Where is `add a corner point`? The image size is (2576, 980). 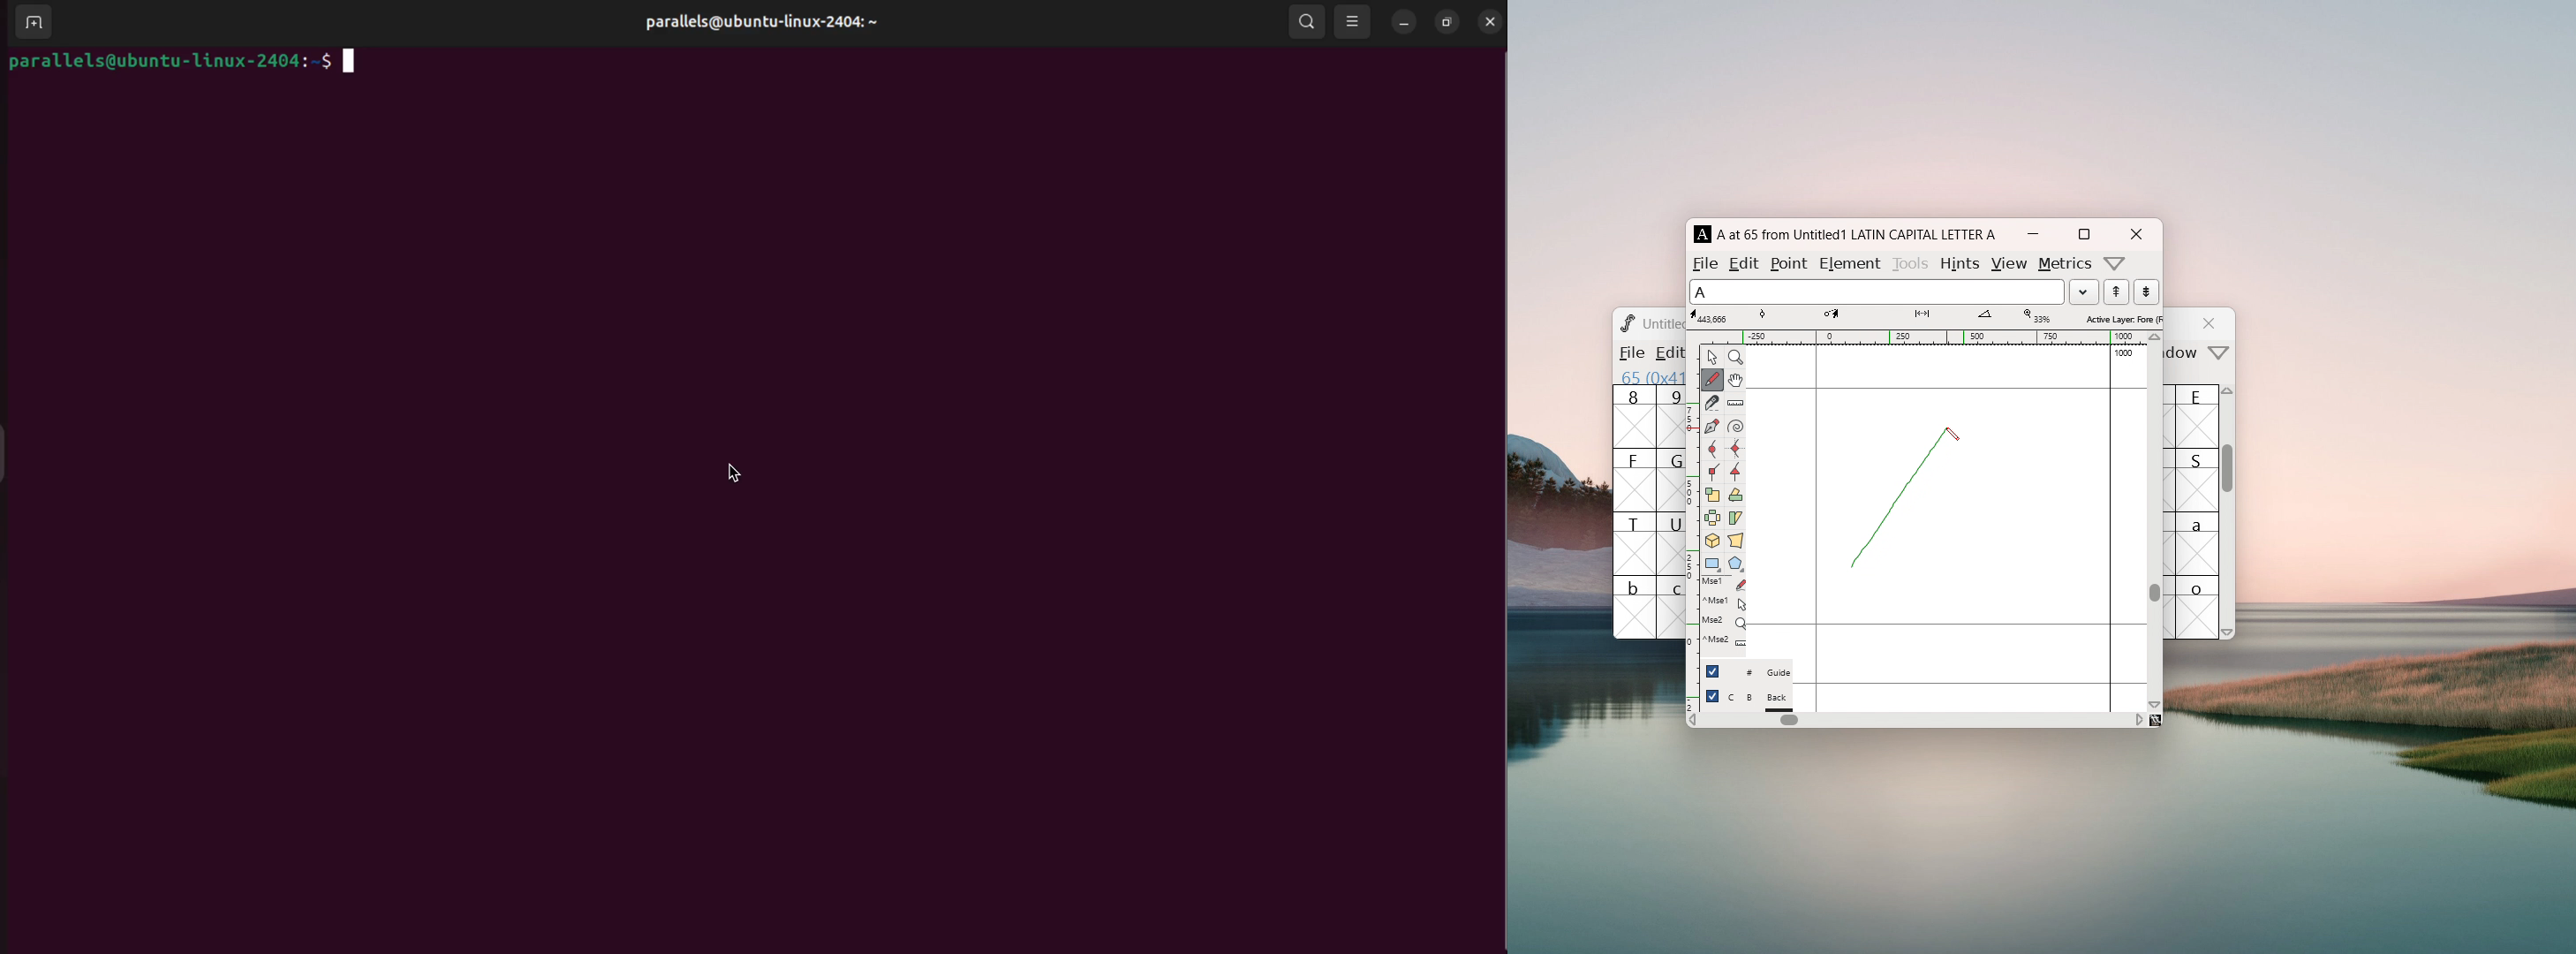 add a corner point is located at coordinates (1711, 471).